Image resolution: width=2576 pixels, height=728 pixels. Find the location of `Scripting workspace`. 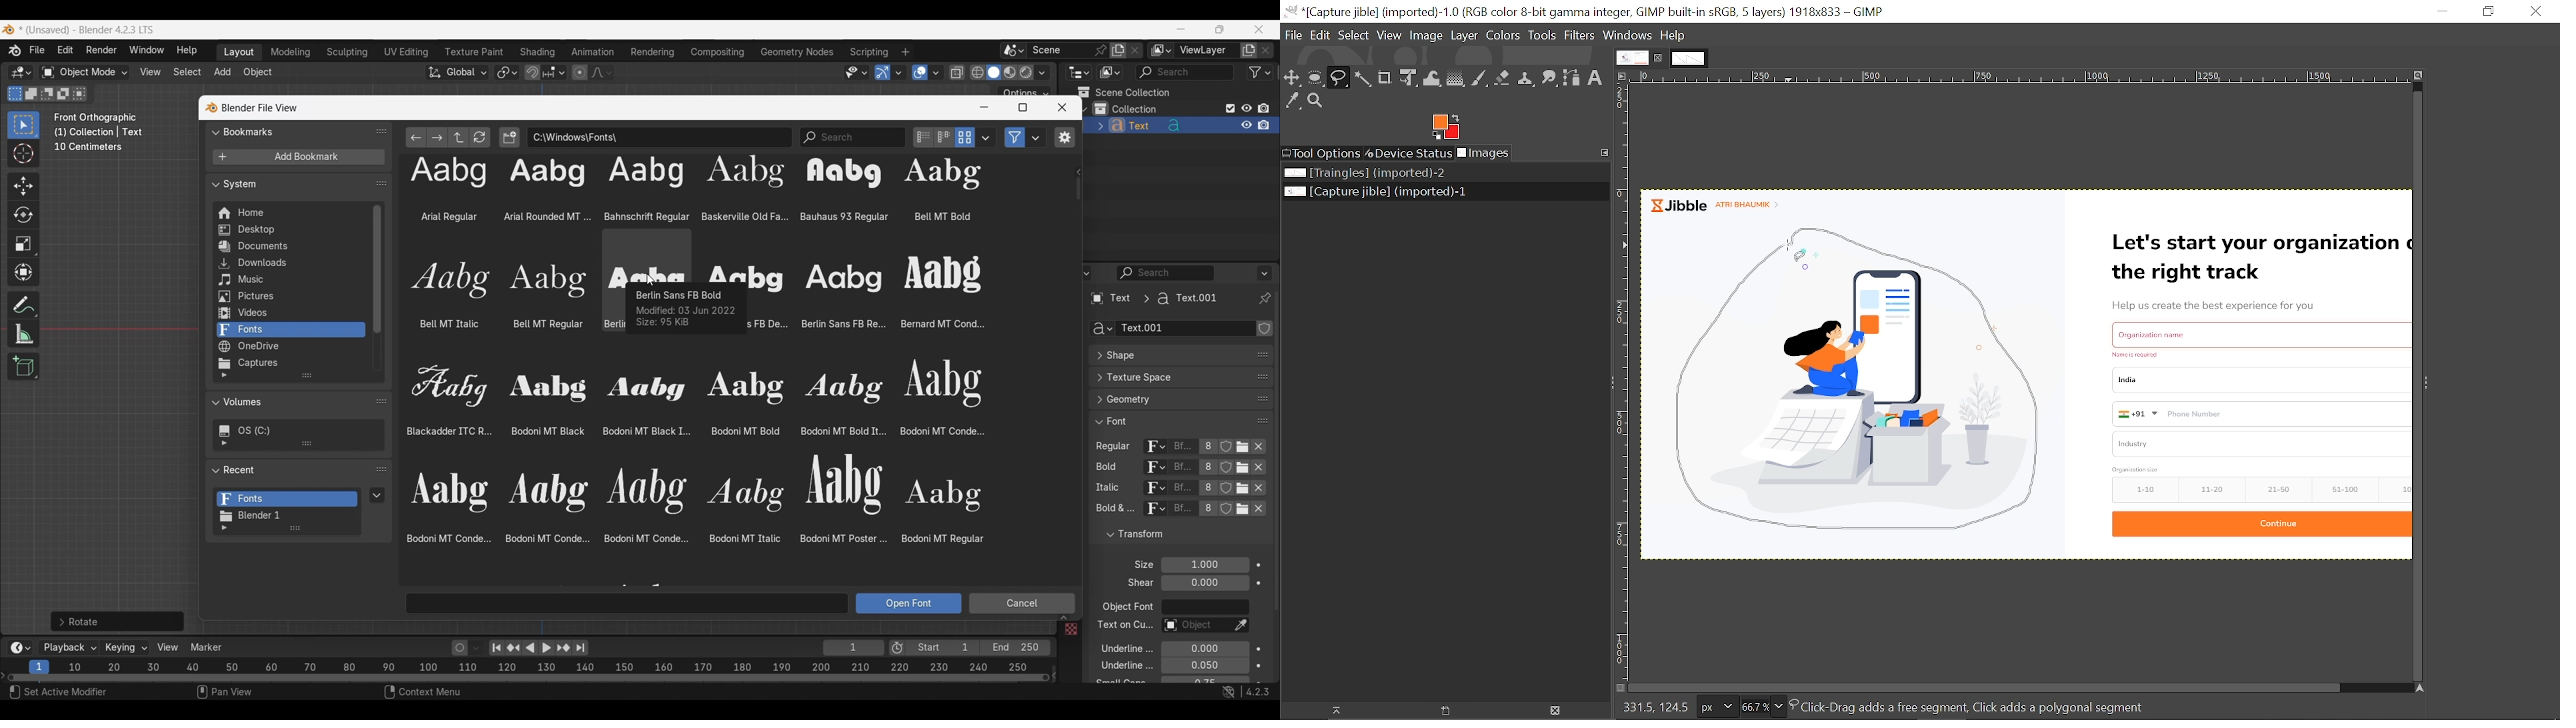

Scripting workspace is located at coordinates (867, 51).